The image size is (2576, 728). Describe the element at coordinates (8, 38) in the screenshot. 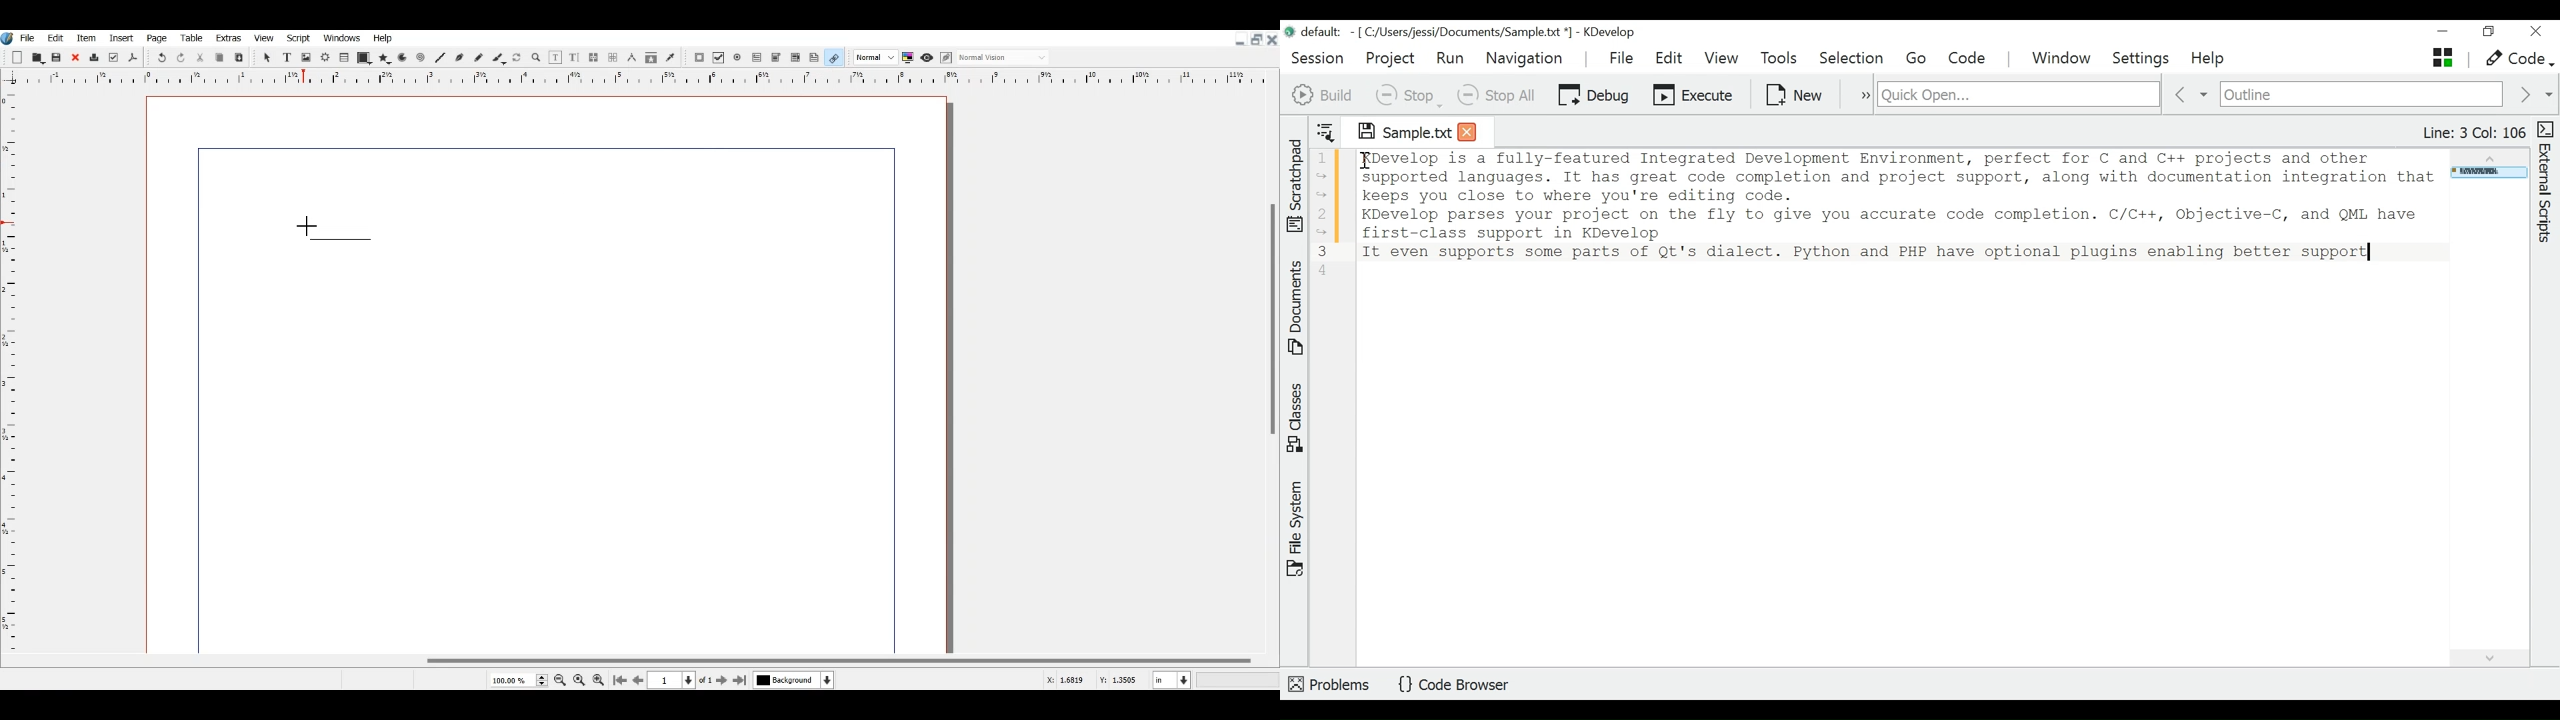

I see `Logo` at that location.